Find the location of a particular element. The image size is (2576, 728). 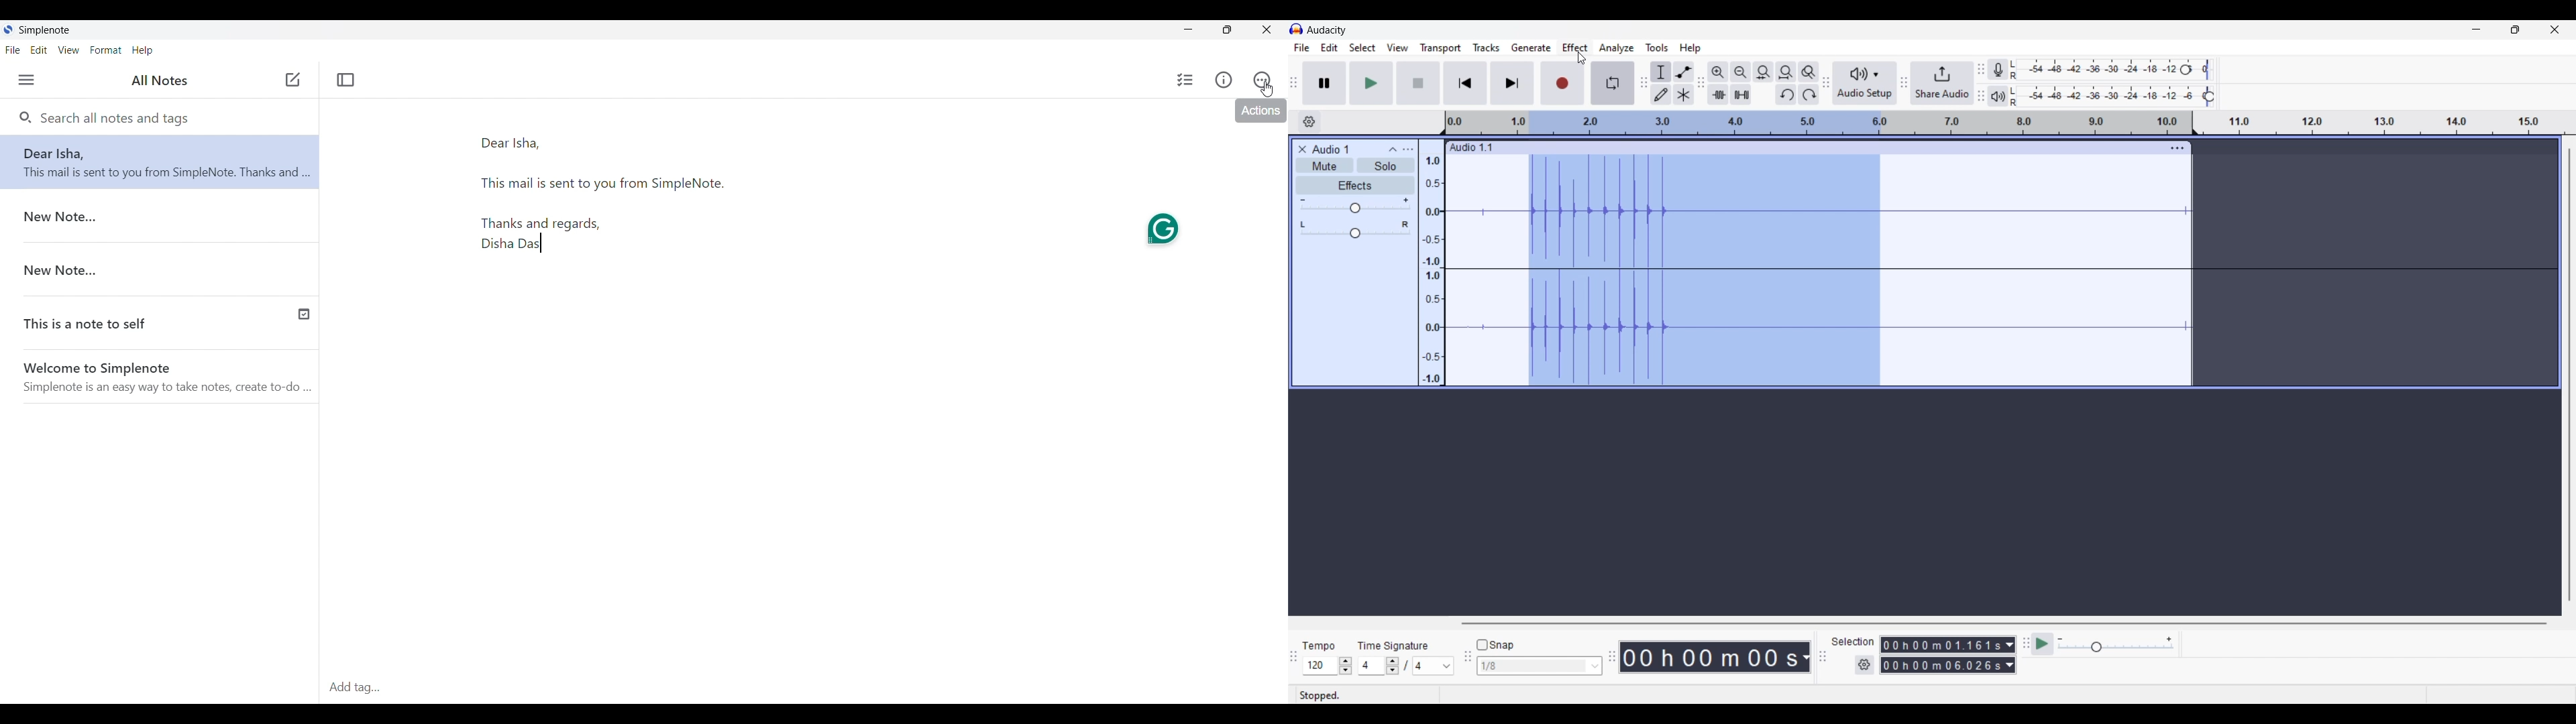

Close is located at coordinates (1302, 149).